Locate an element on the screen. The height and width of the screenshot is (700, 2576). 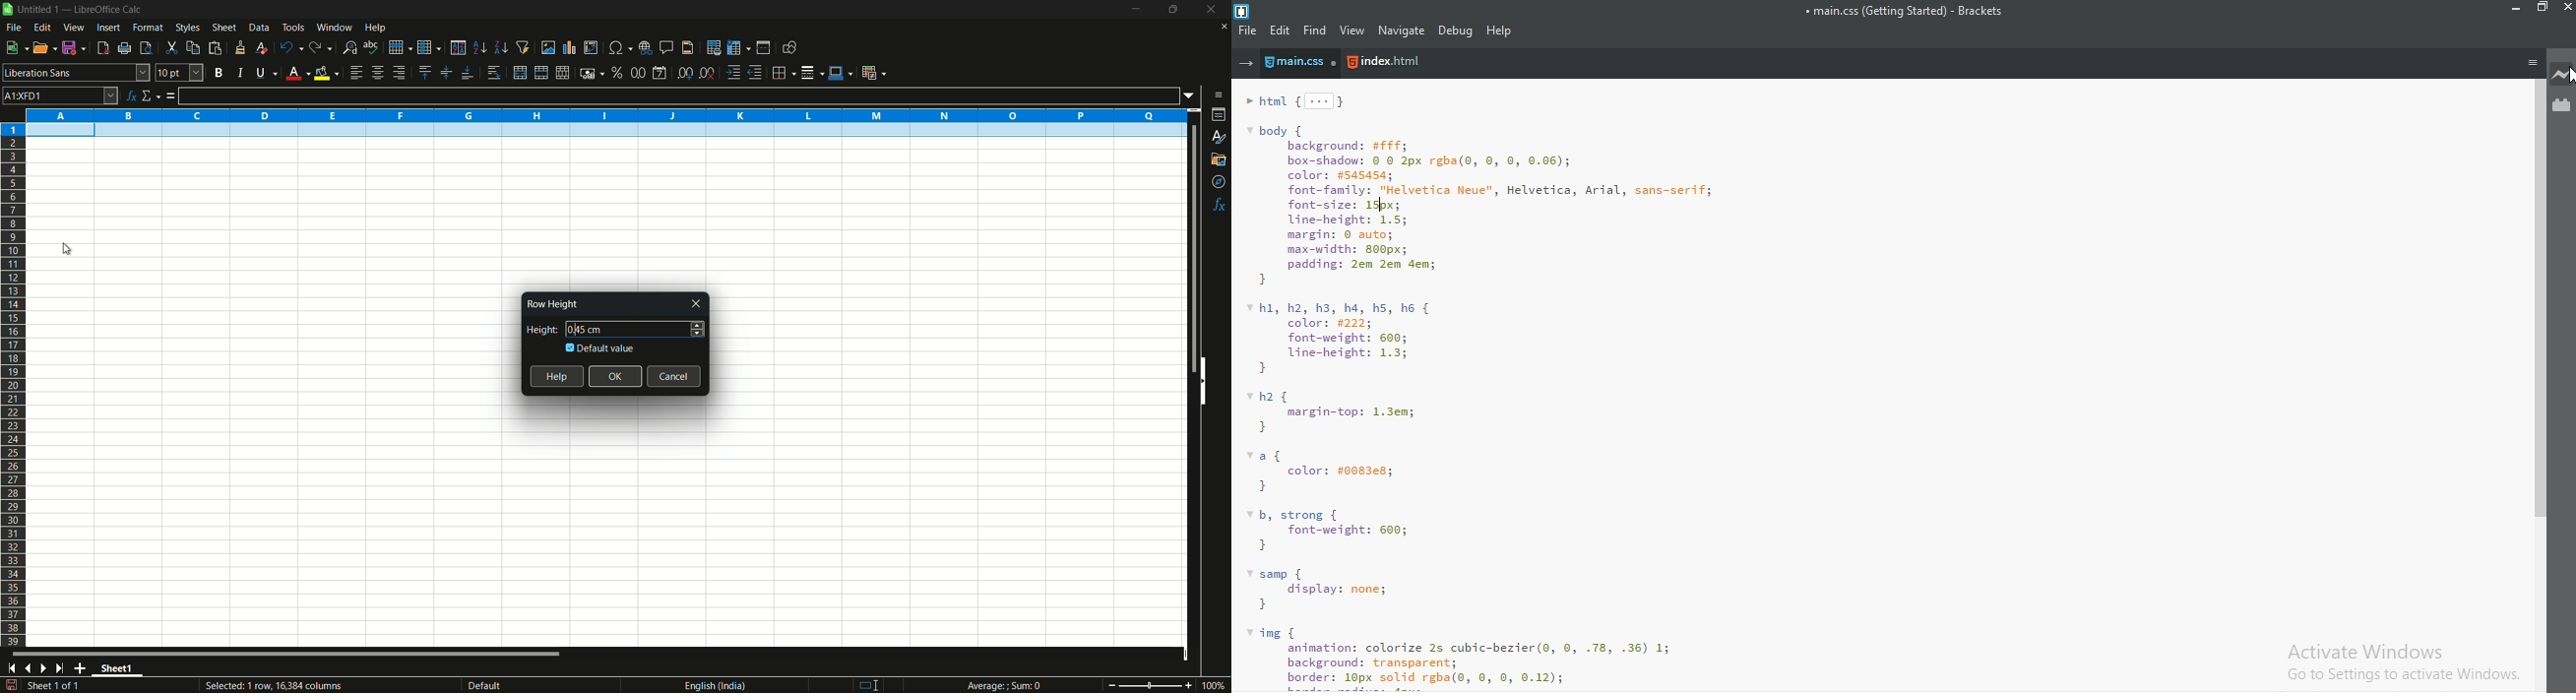
insert chart is located at coordinates (570, 47).